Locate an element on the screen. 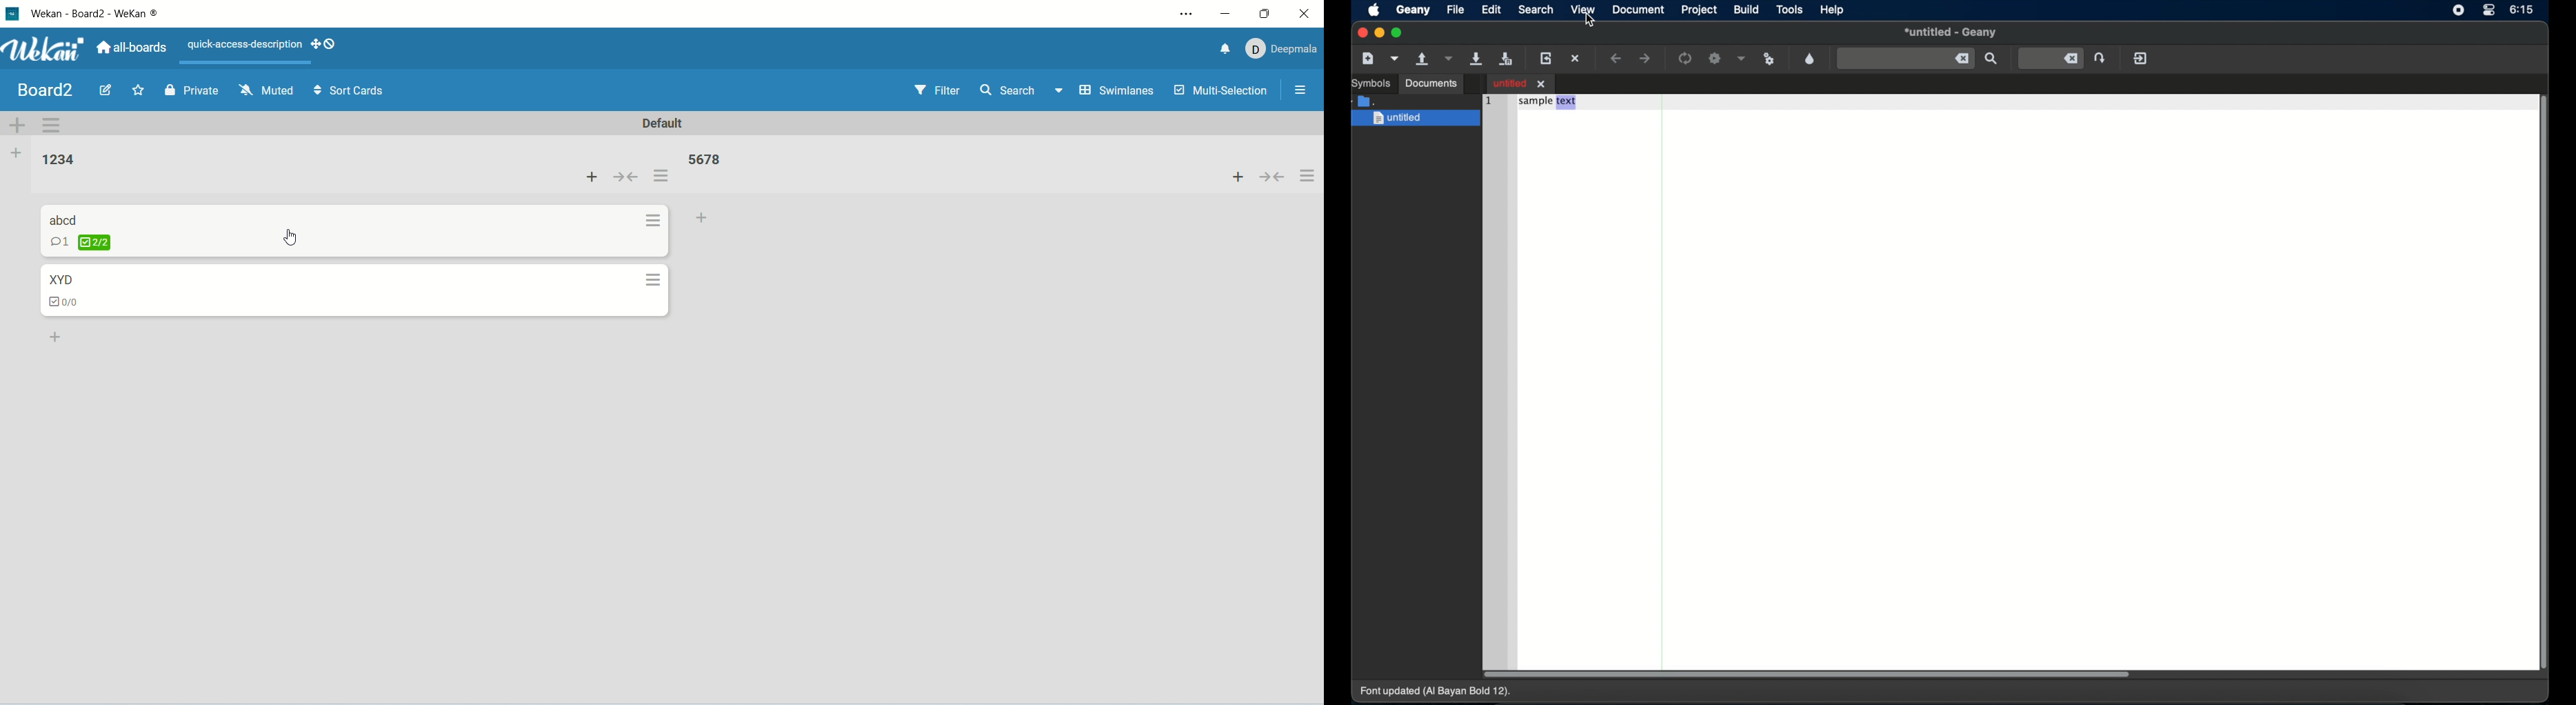 This screenshot has width=2576, height=728. board title is located at coordinates (42, 90).